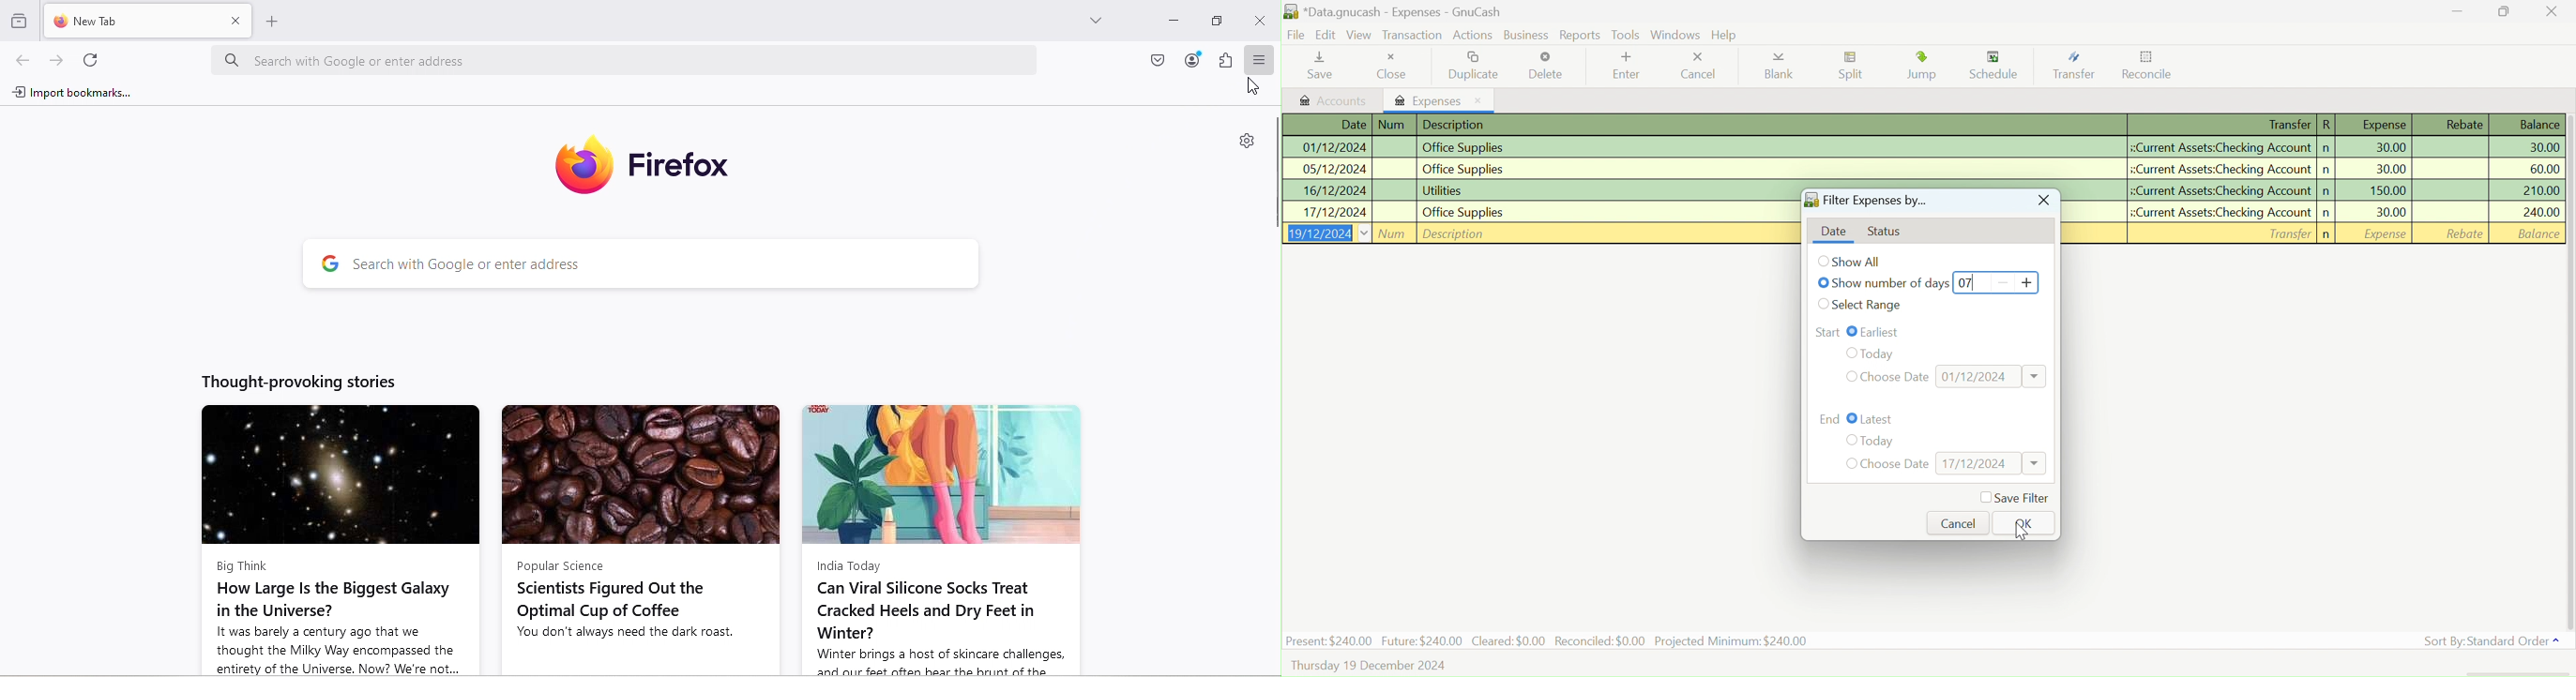 This screenshot has width=2576, height=700. What do you see at coordinates (1890, 351) in the screenshot?
I see `Today` at bounding box center [1890, 351].